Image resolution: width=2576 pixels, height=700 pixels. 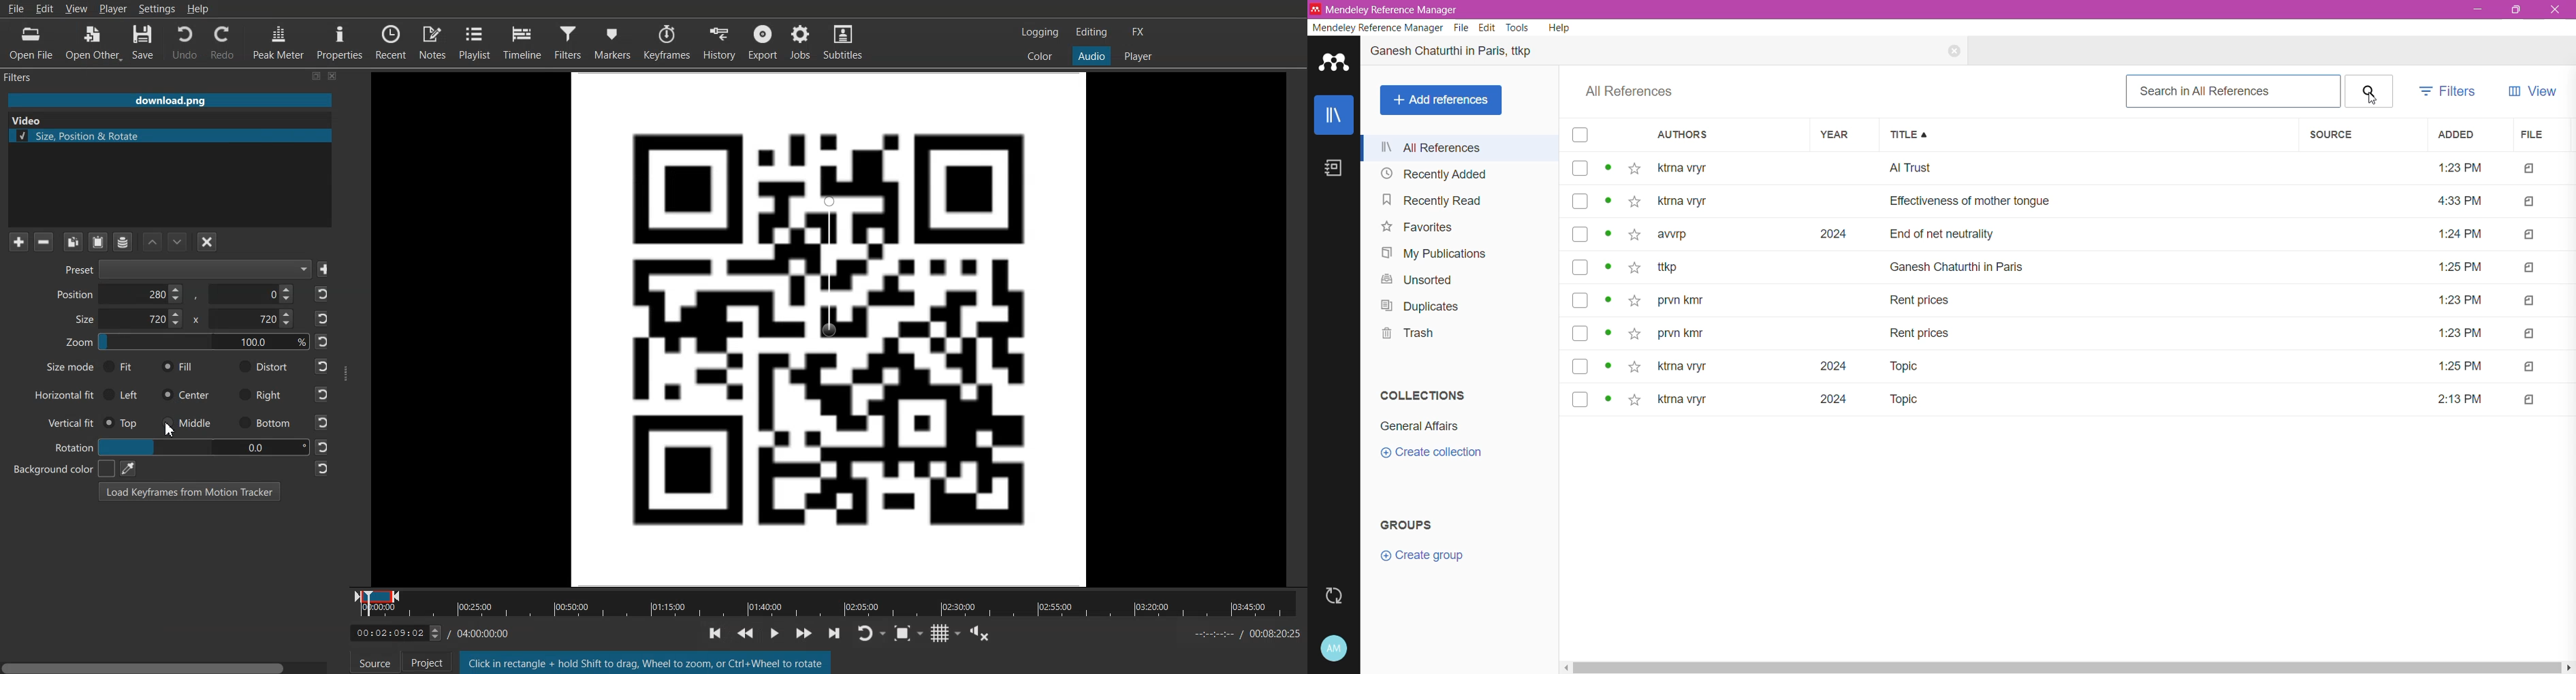 I want to click on Redo, so click(x=223, y=44).